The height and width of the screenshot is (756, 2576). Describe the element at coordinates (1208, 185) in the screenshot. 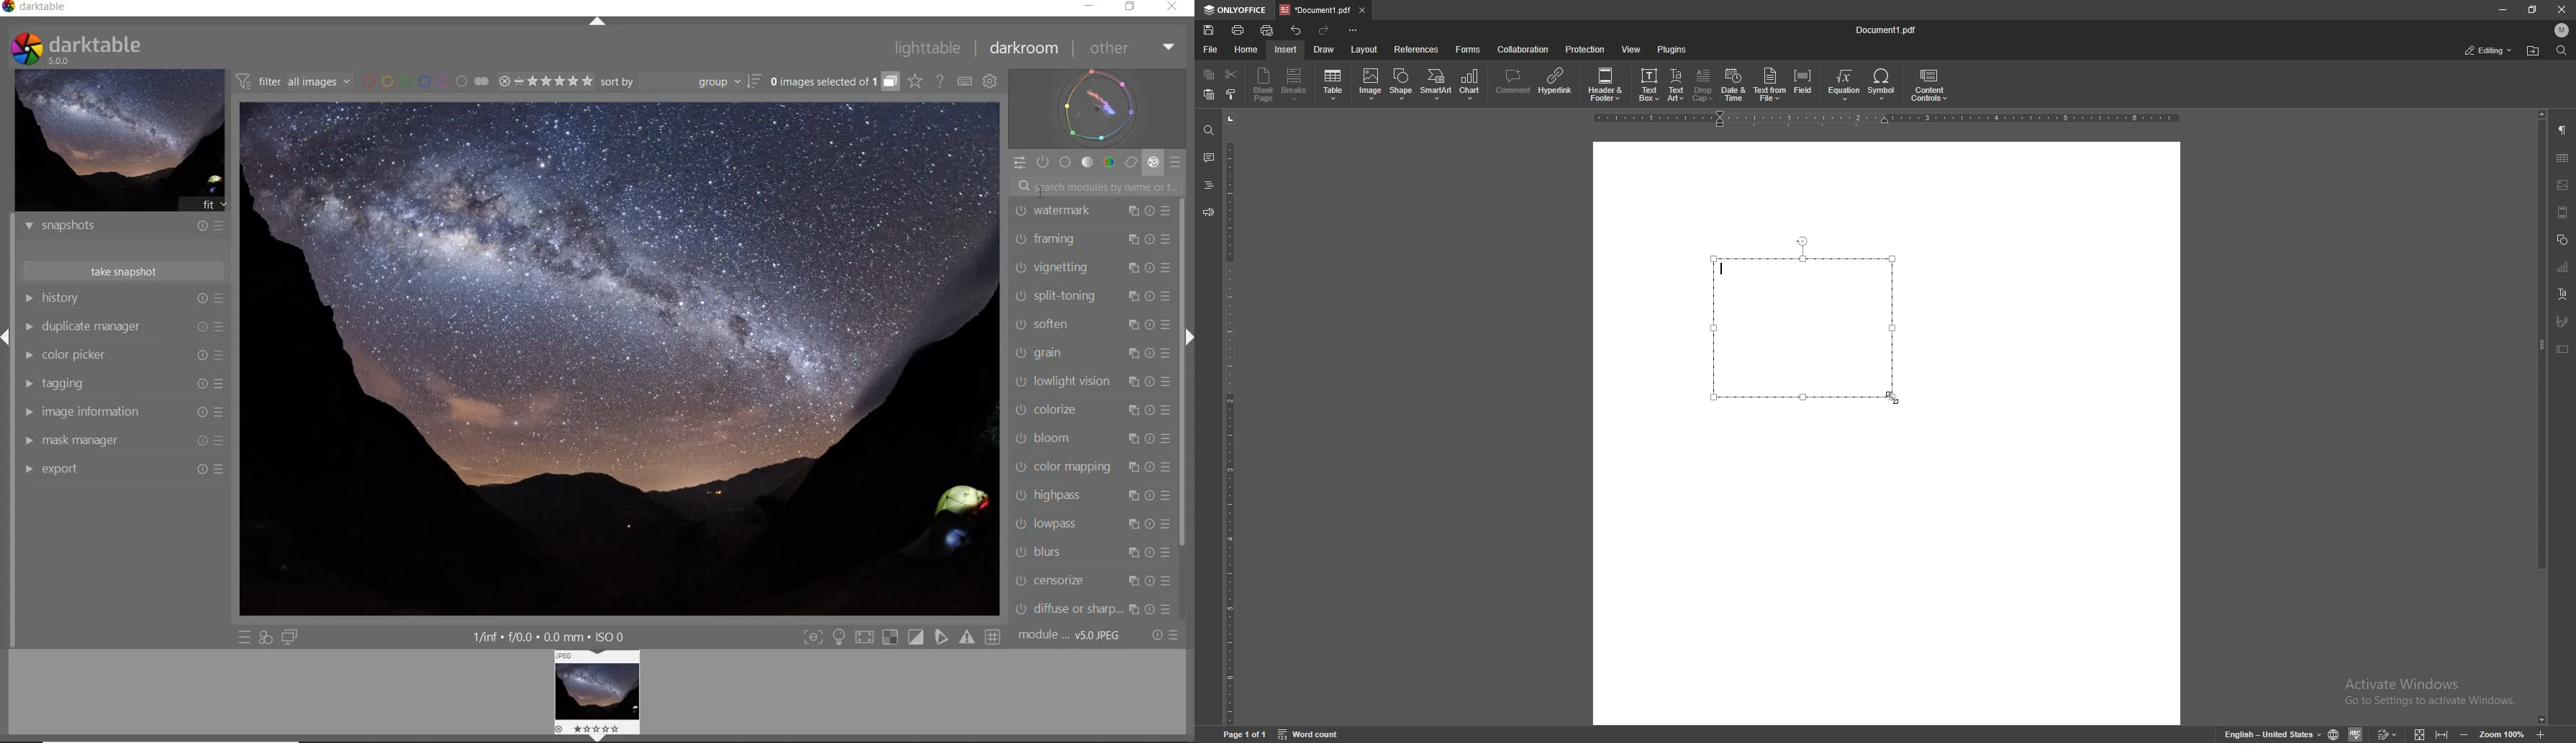

I see `headings` at that location.